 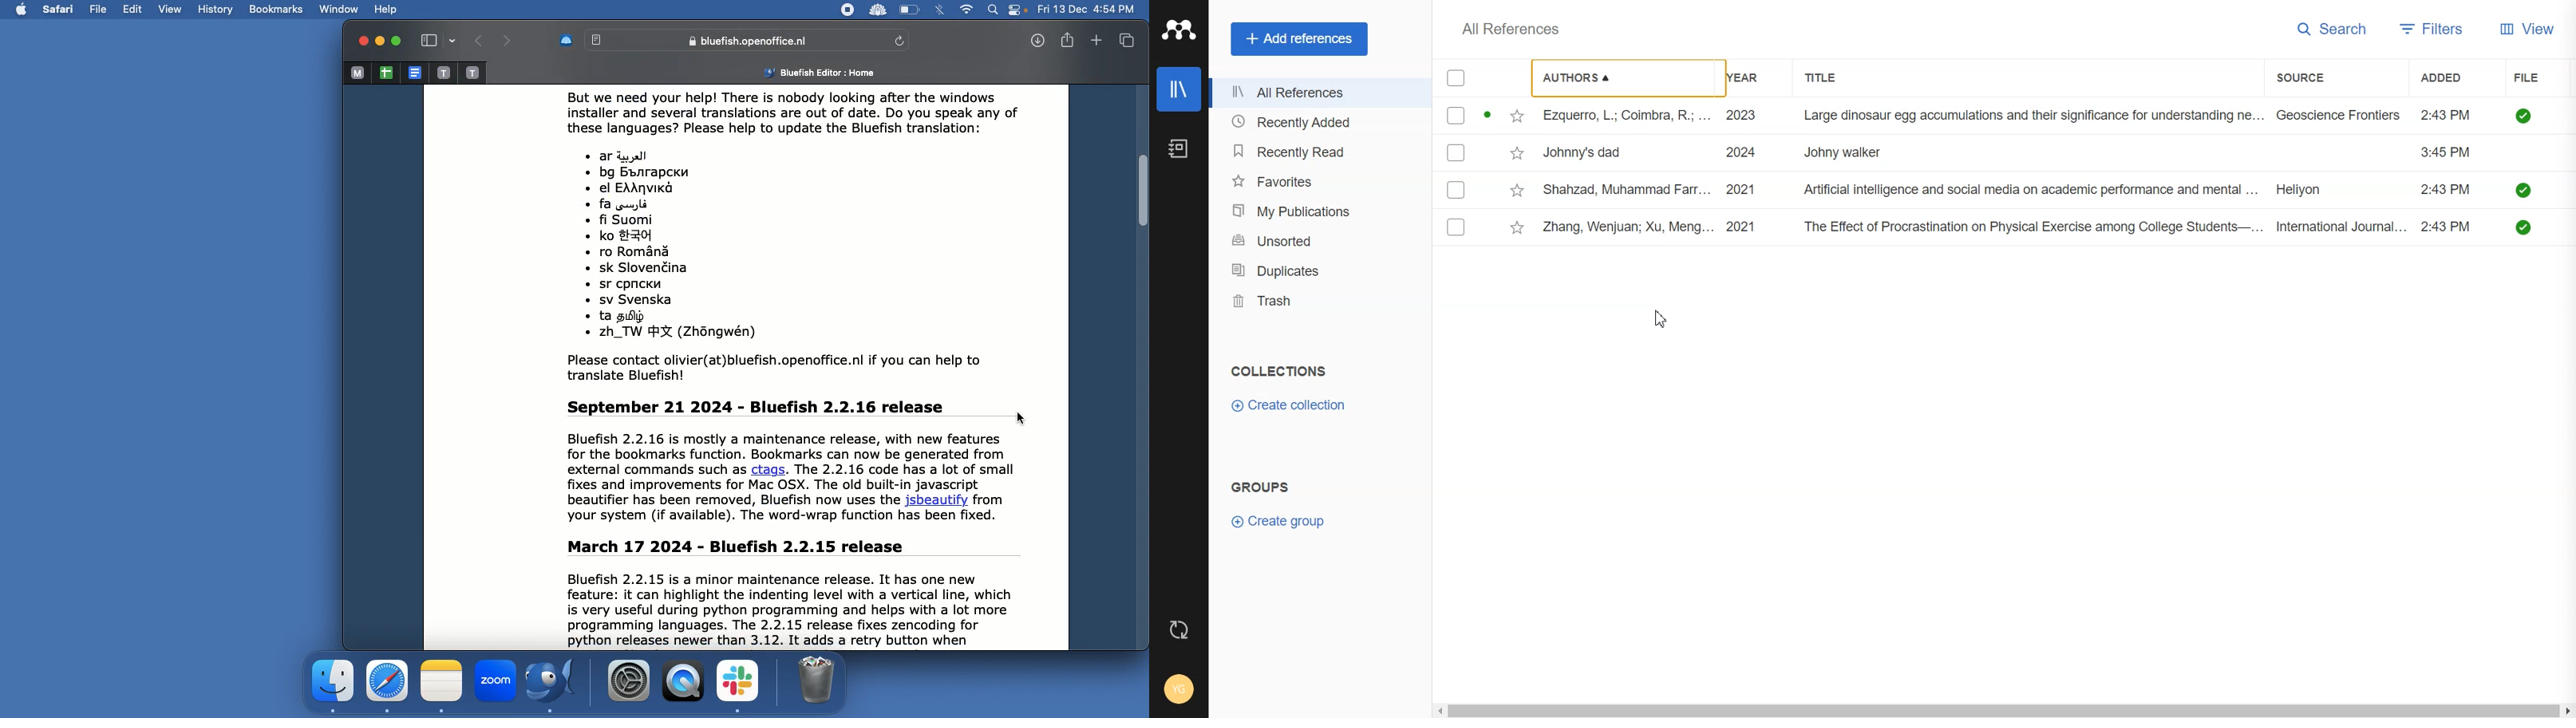 I want to click on Slack, so click(x=737, y=684).